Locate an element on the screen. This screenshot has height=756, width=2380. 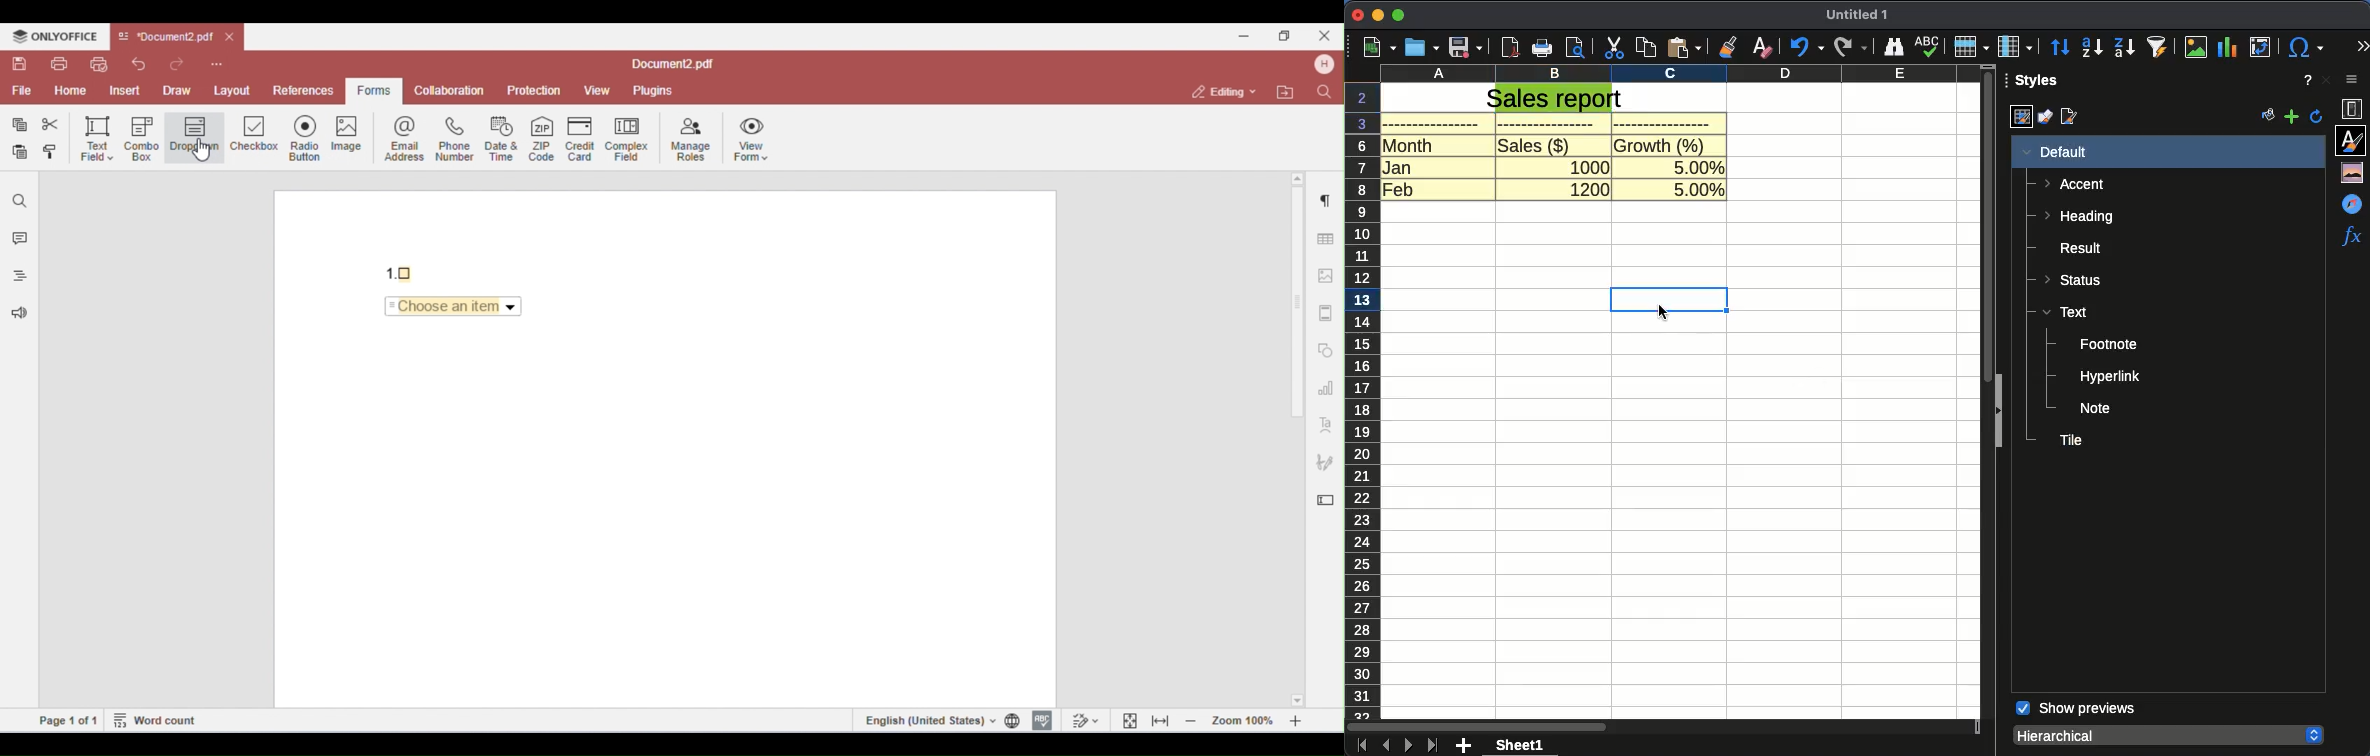
5.00% is located at coordinates (1697, 189).